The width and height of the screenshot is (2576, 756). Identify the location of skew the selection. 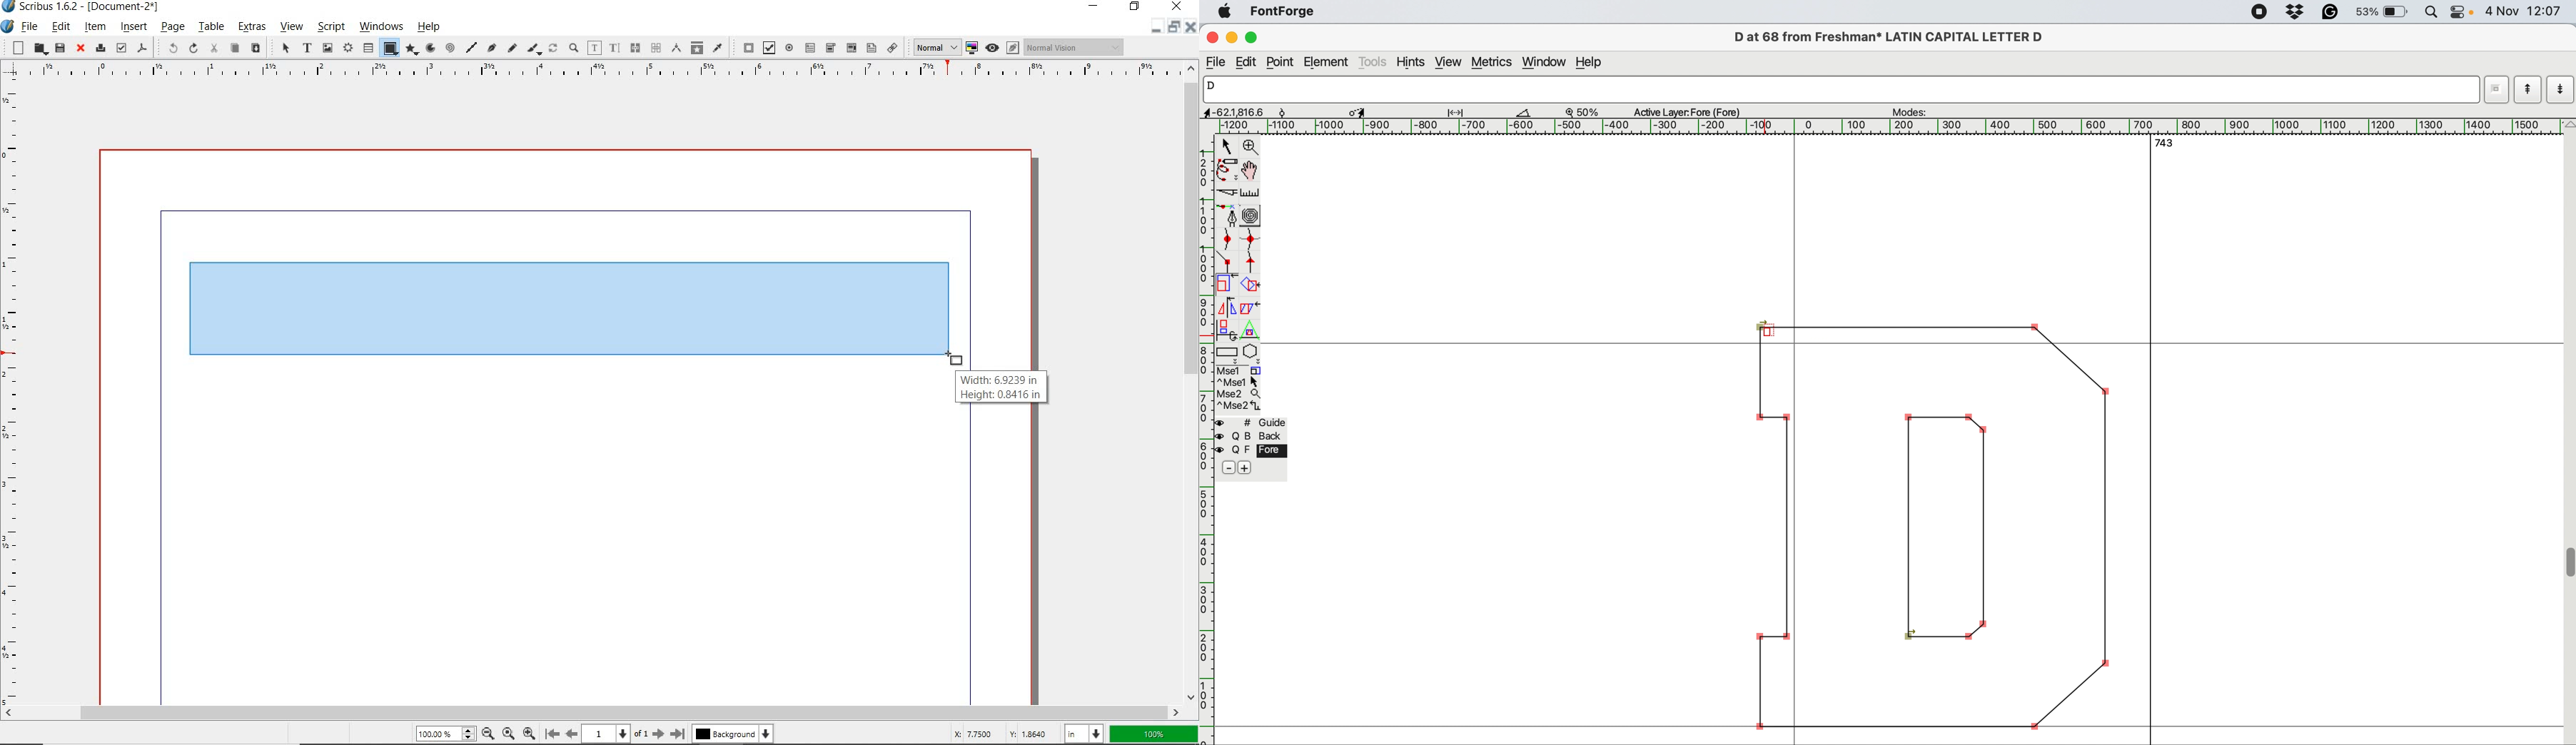
(1250, 307).